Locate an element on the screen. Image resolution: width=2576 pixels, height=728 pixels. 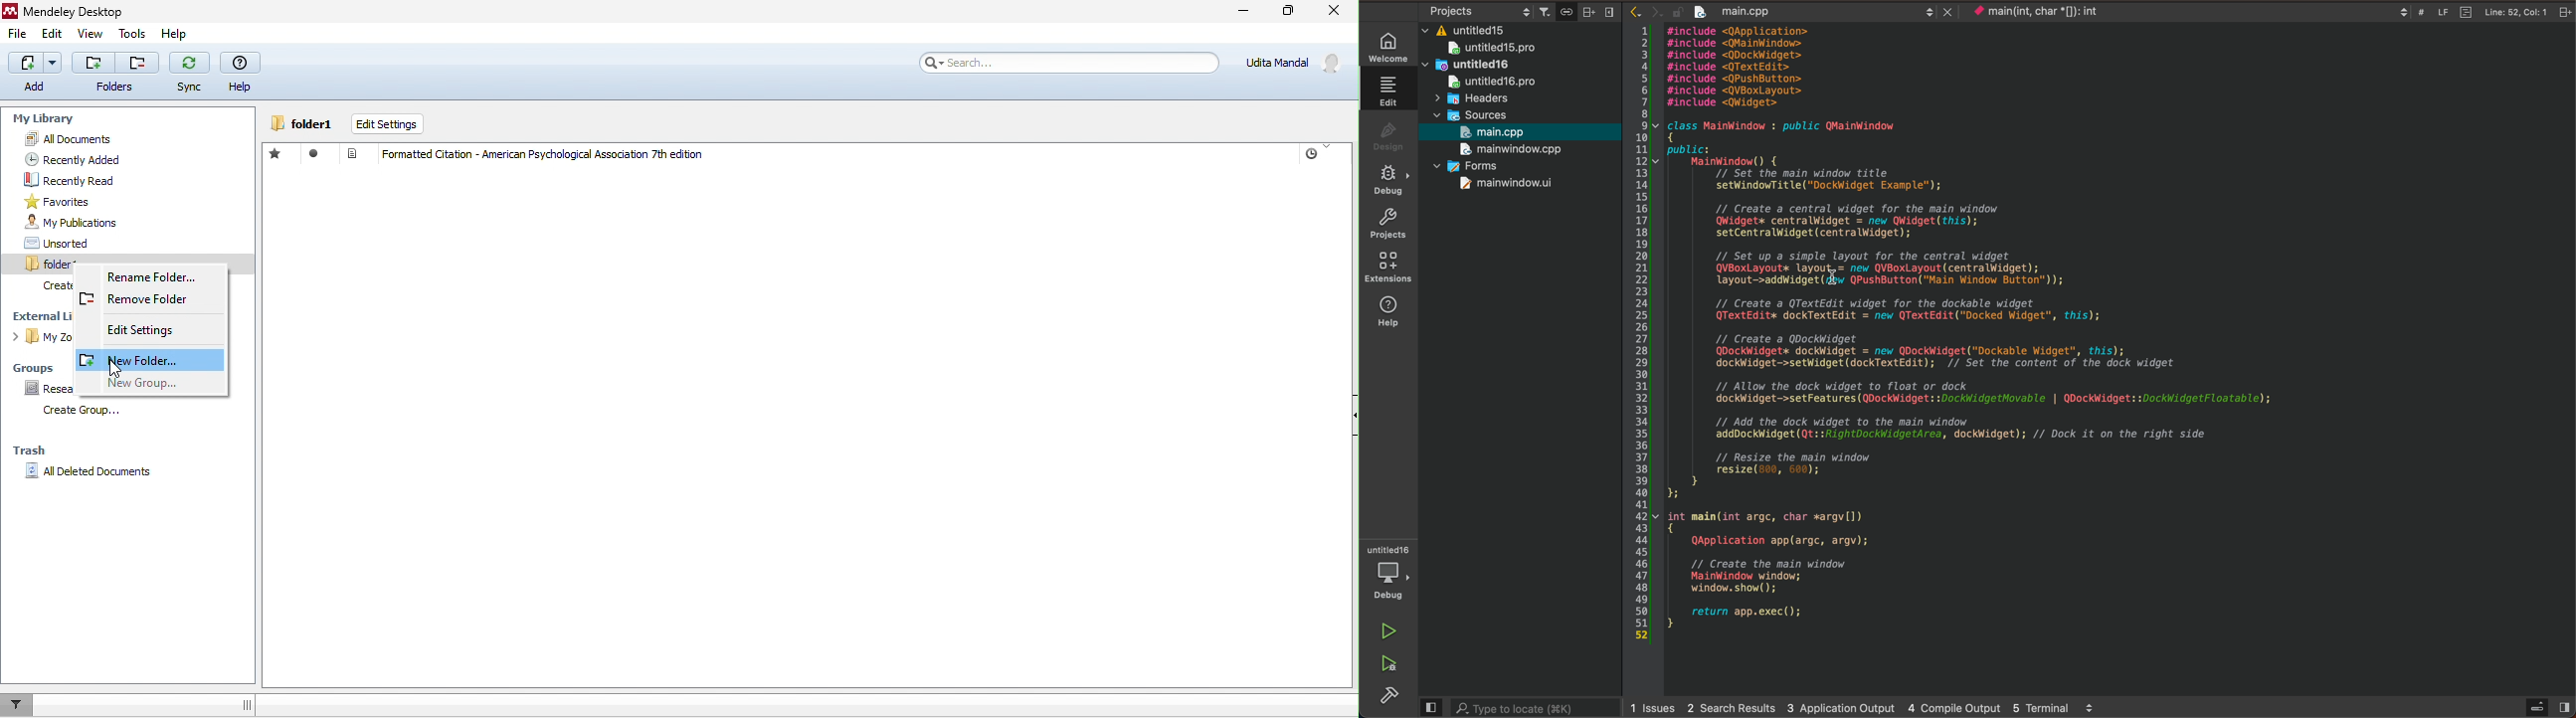
all documents is located at coordinates (104, 139).